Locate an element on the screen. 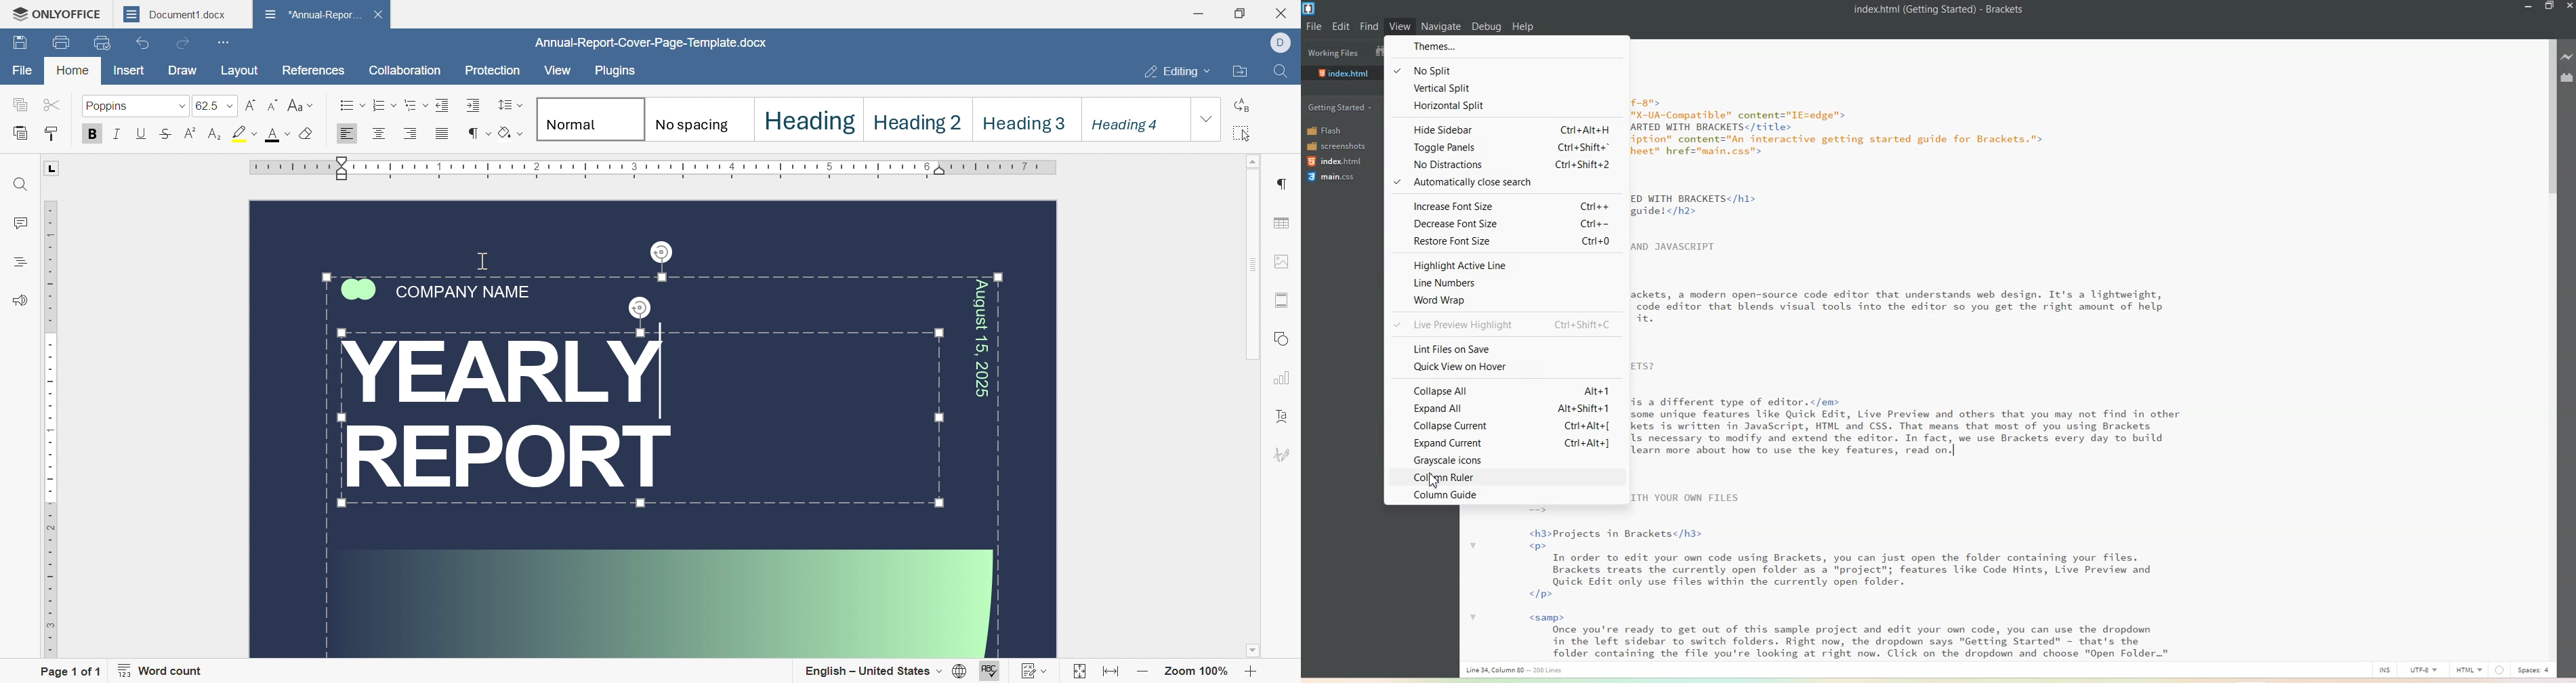  track changes is located at coordinates (1033, 672).